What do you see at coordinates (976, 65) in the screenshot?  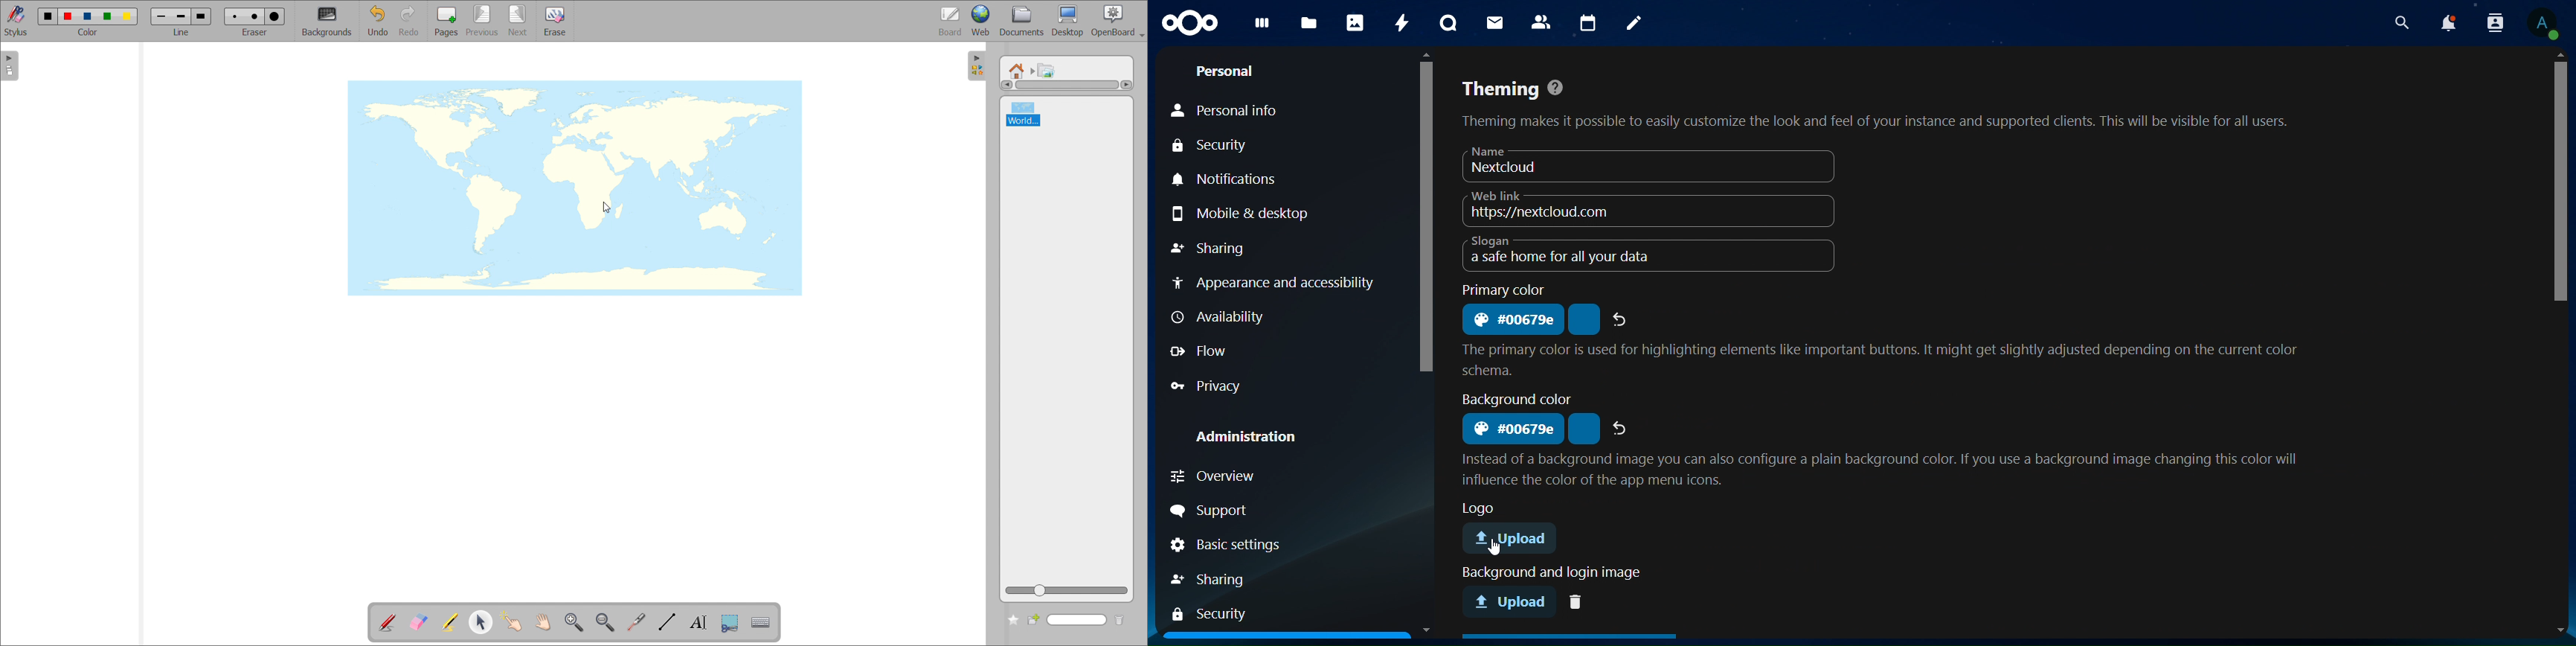 I see `open folders view` at bounding box center [976, 65].